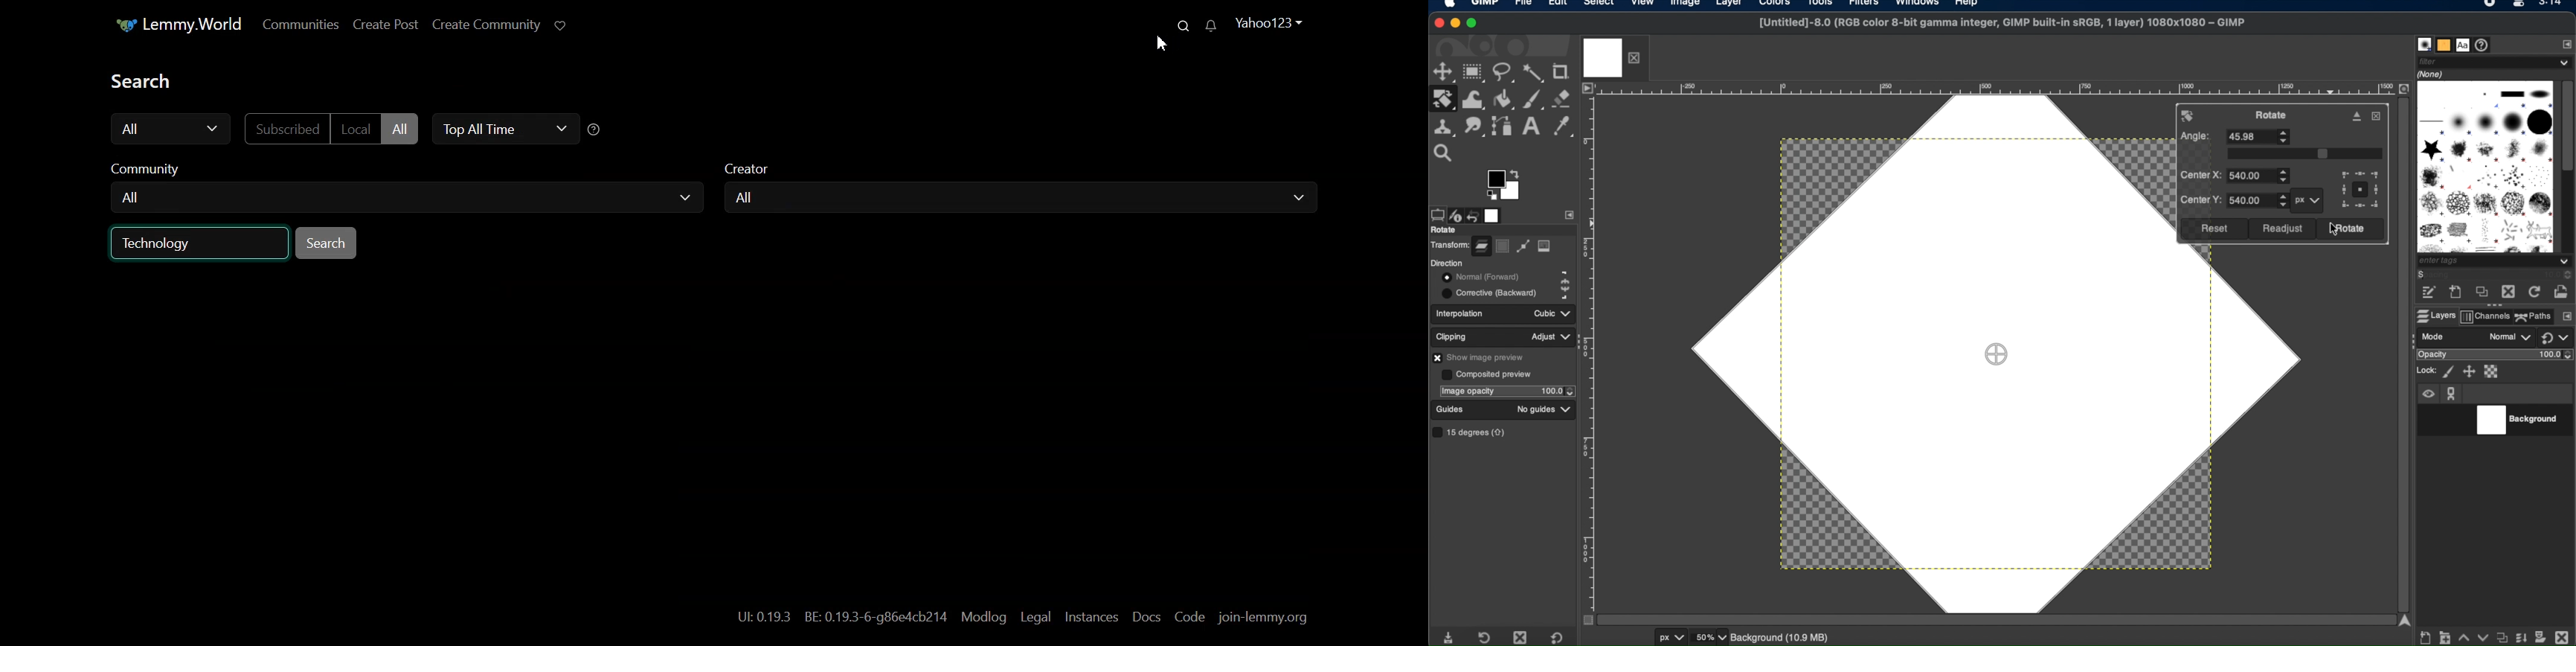 This screenshot has width=2576, height=672. Describe the element at coordinates (2000, 26) in the screenshot. I see `[Untitled]-8.0 (RGB color 8-bit gamma integer, GIMP built-in sRGB, 1 layer) 1080x1080 - GIMP` at that location.